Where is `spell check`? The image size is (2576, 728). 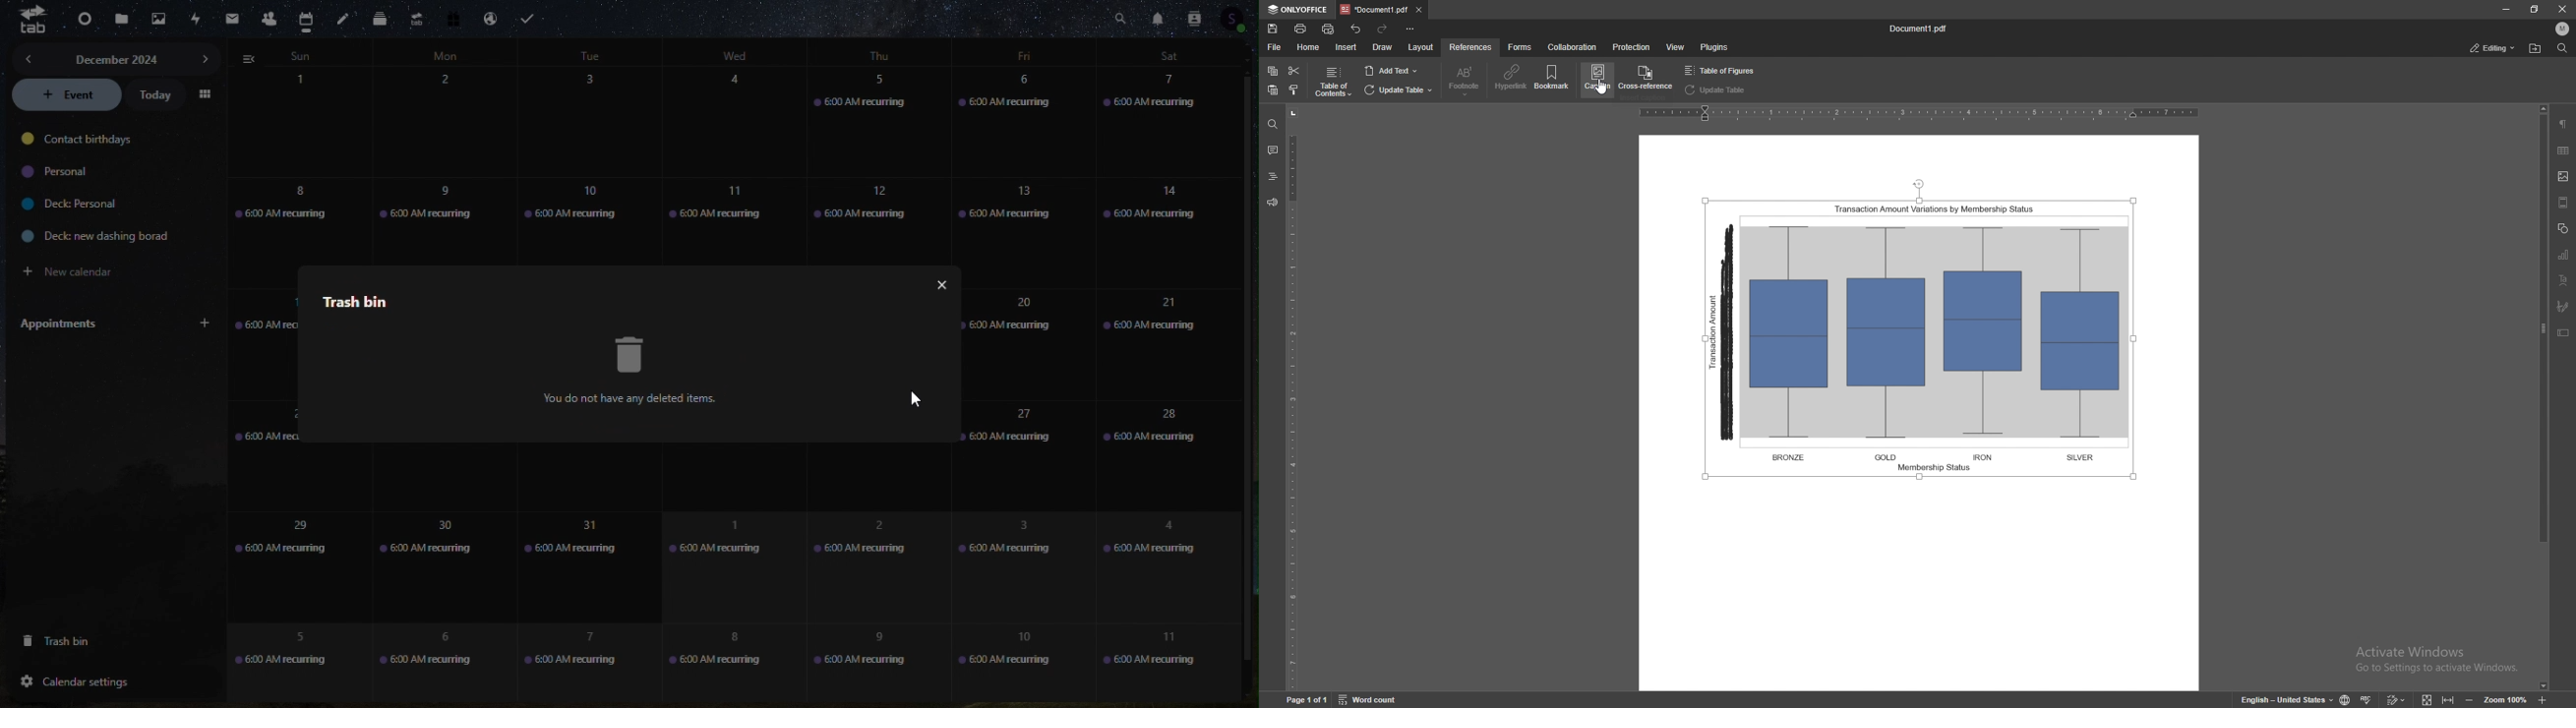 spell check is located at coordinates (2367, 699).